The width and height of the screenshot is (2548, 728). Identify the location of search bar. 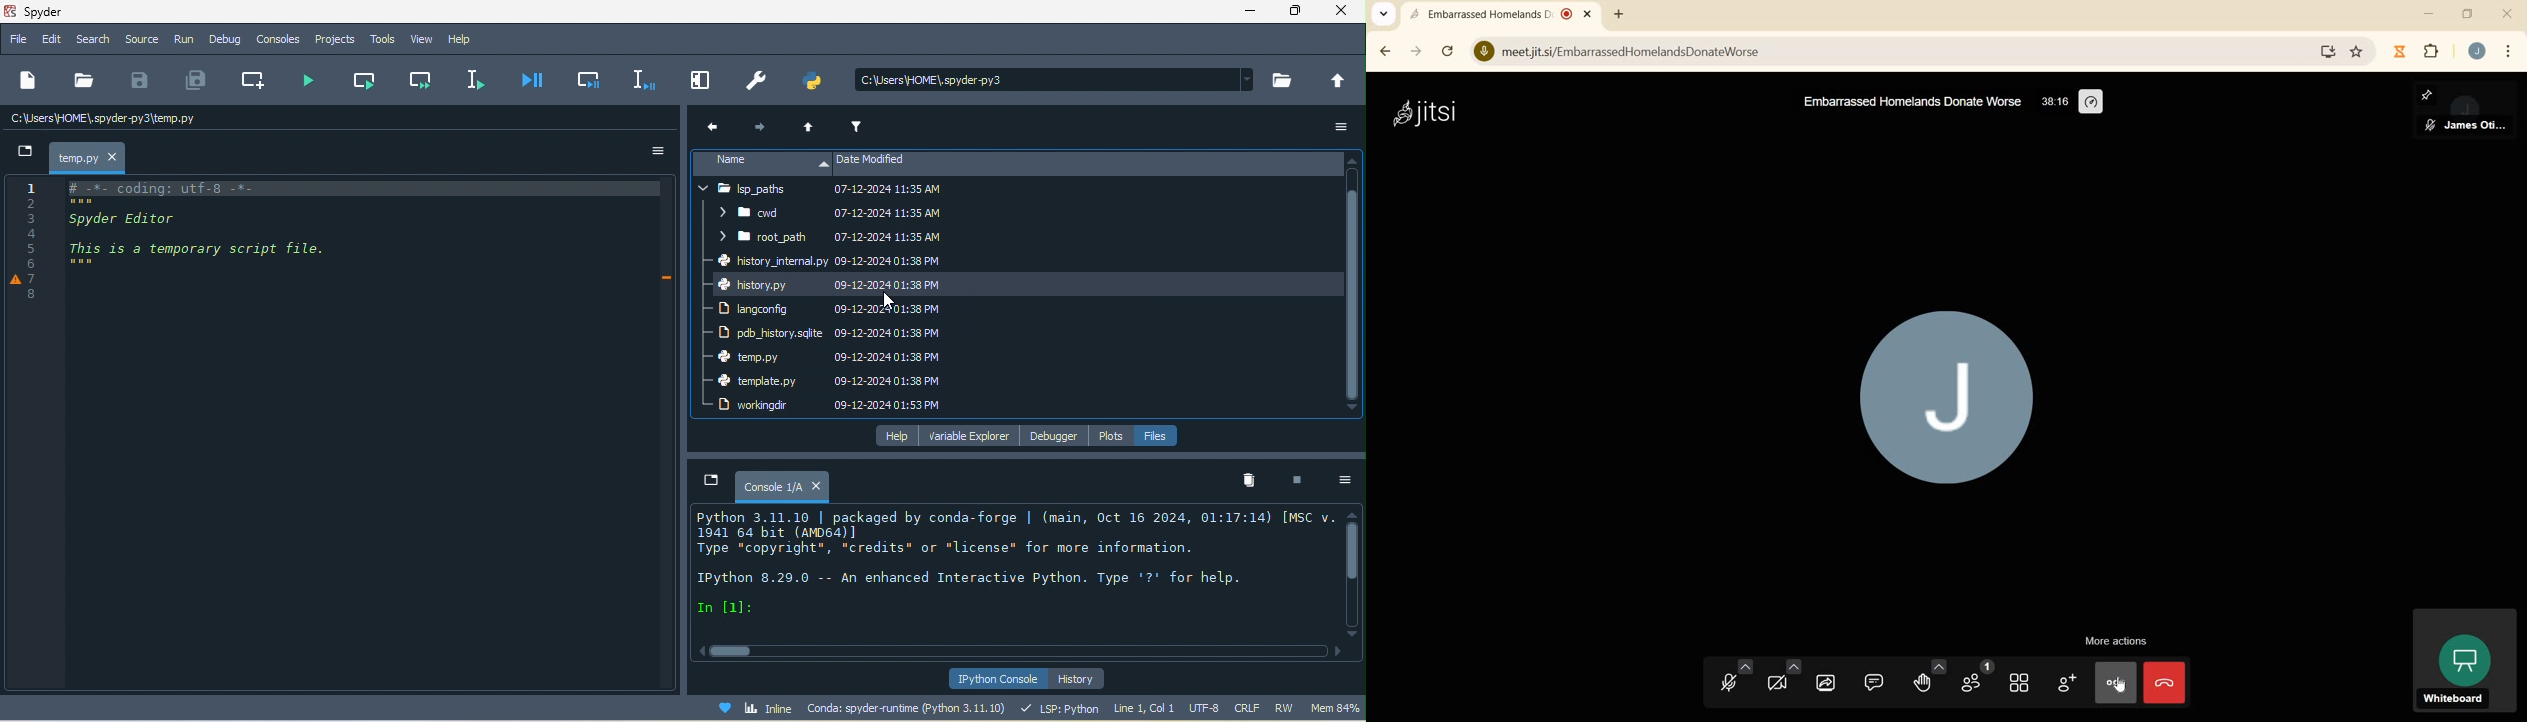
(1053, 80).